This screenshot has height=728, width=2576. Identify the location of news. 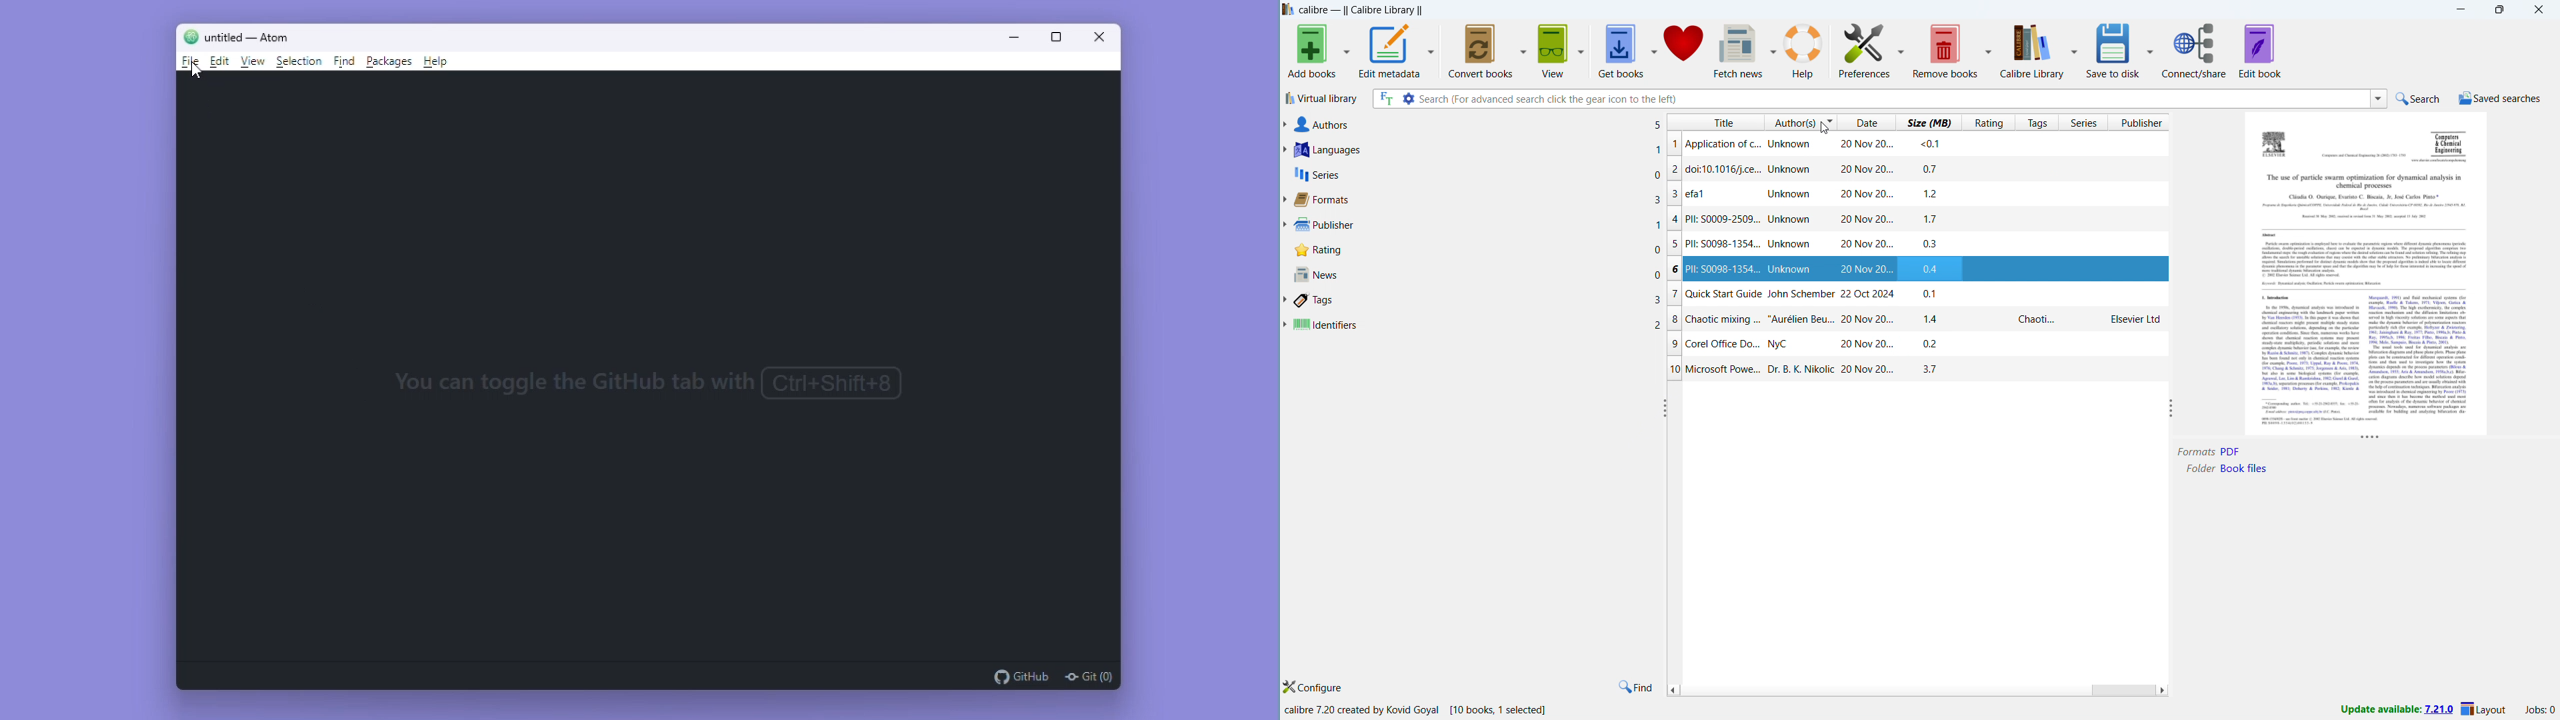
(1477, 275).